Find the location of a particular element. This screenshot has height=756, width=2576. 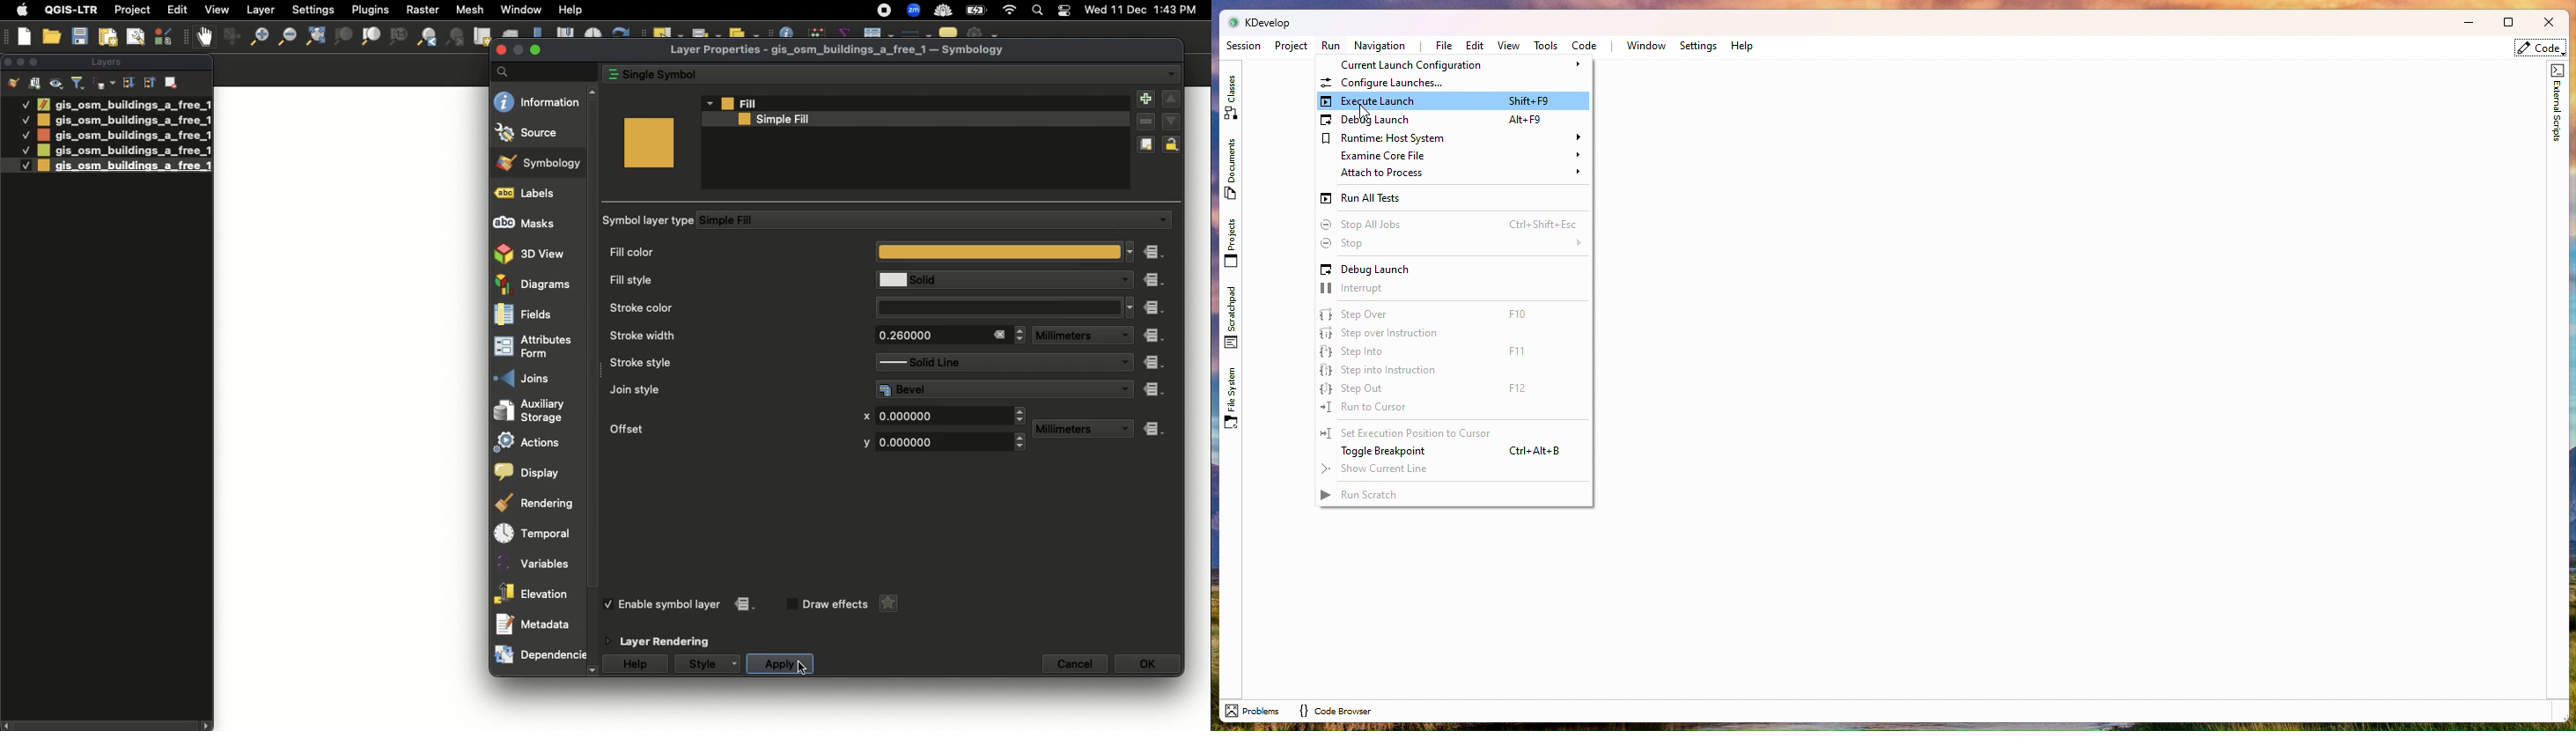

vertical Scrollbar is located at coordinates (597, 382).